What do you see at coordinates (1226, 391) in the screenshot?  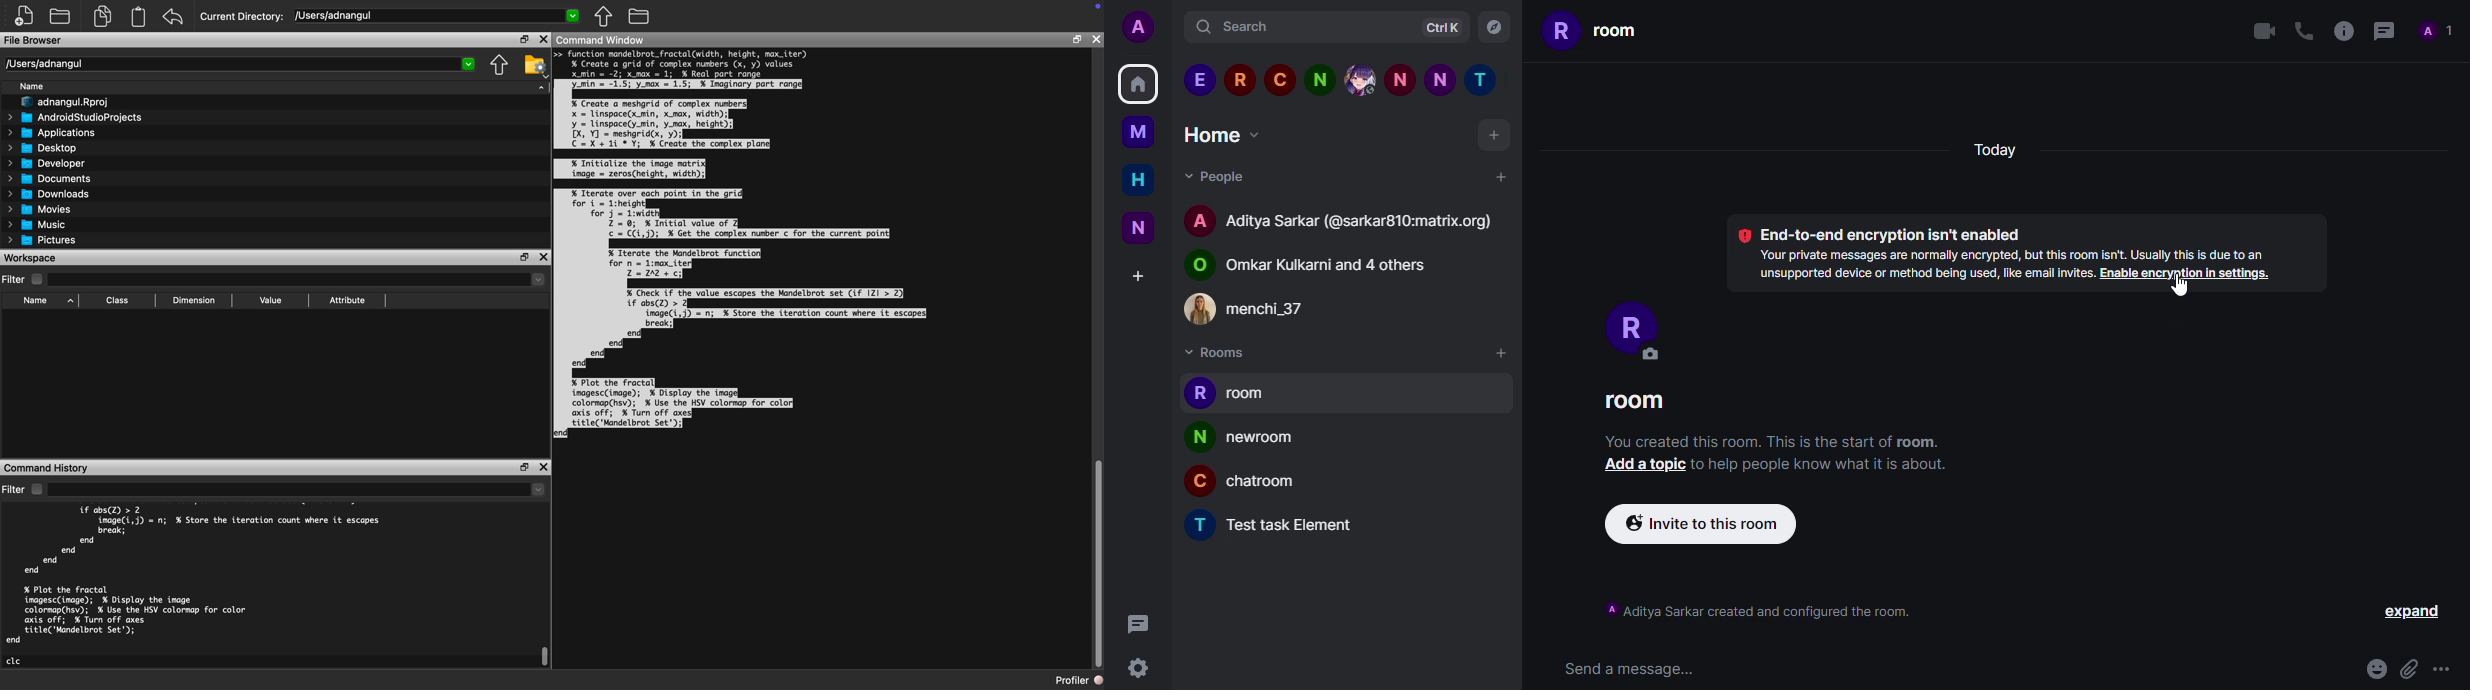 I see `room` at bounding box center [1226, 391].